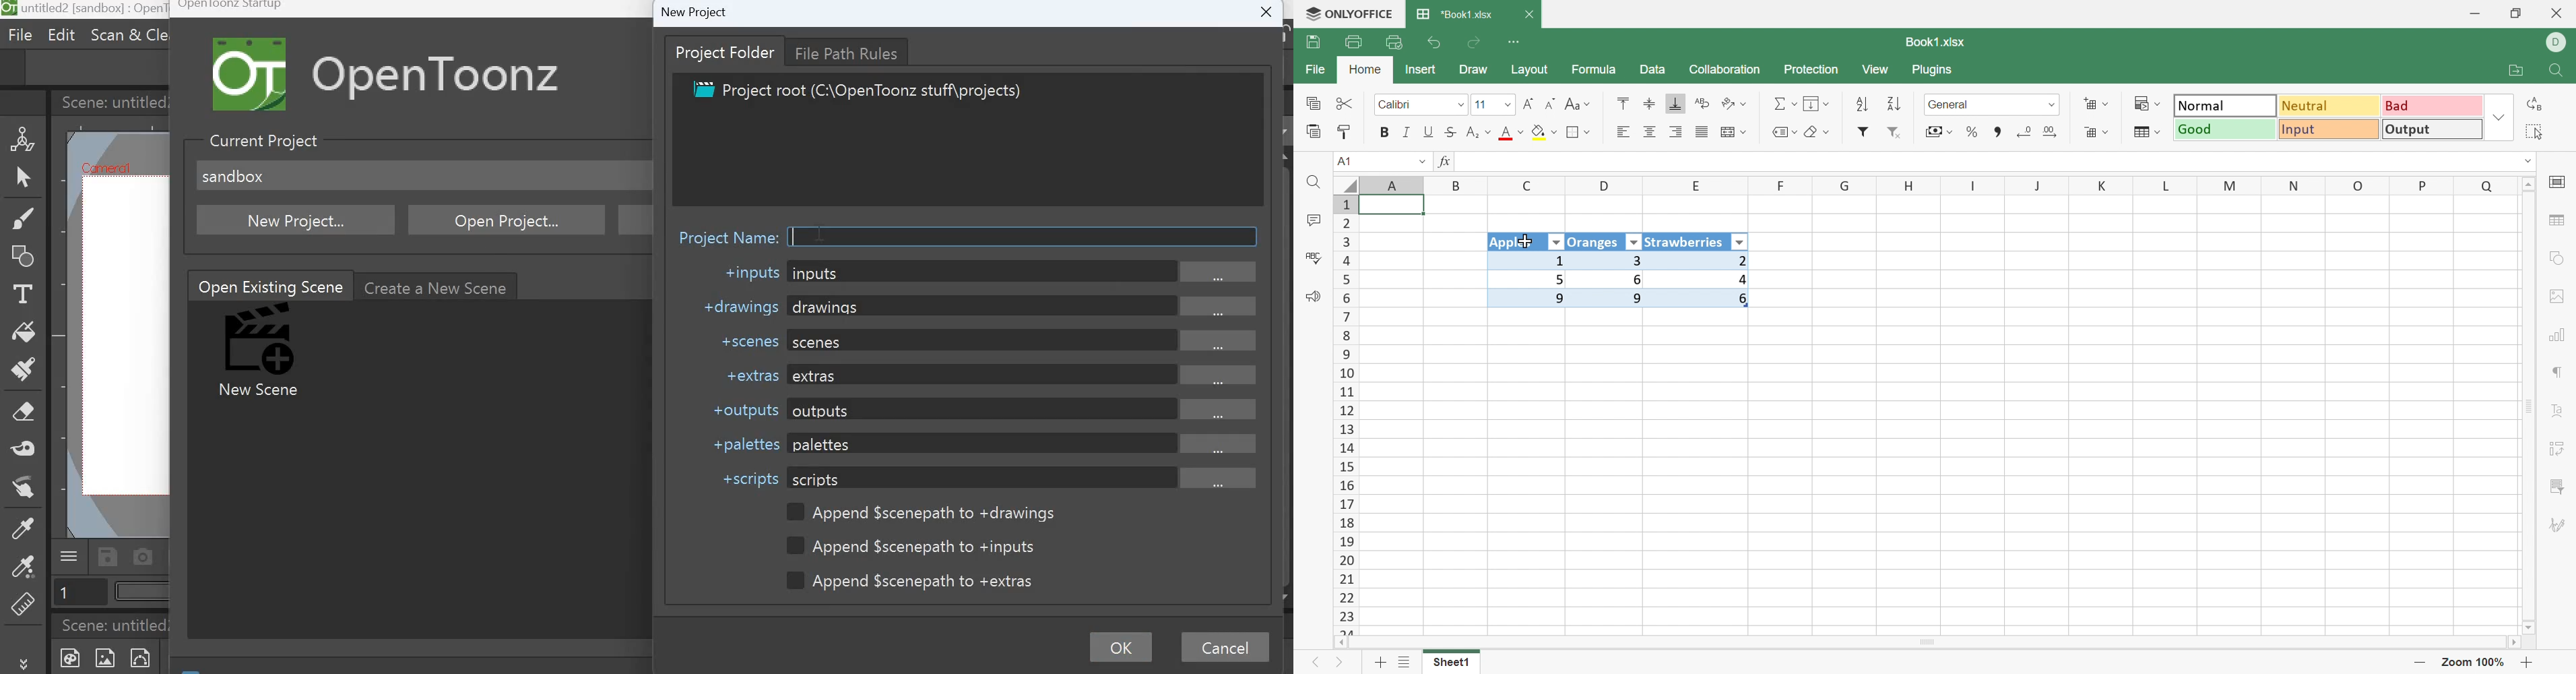 The height and width of the screenshot is (700, 2576). What do you see at coordinates (1820, 134) in the screenshot?
I see `Clear` at bounding box center [1820, 134].